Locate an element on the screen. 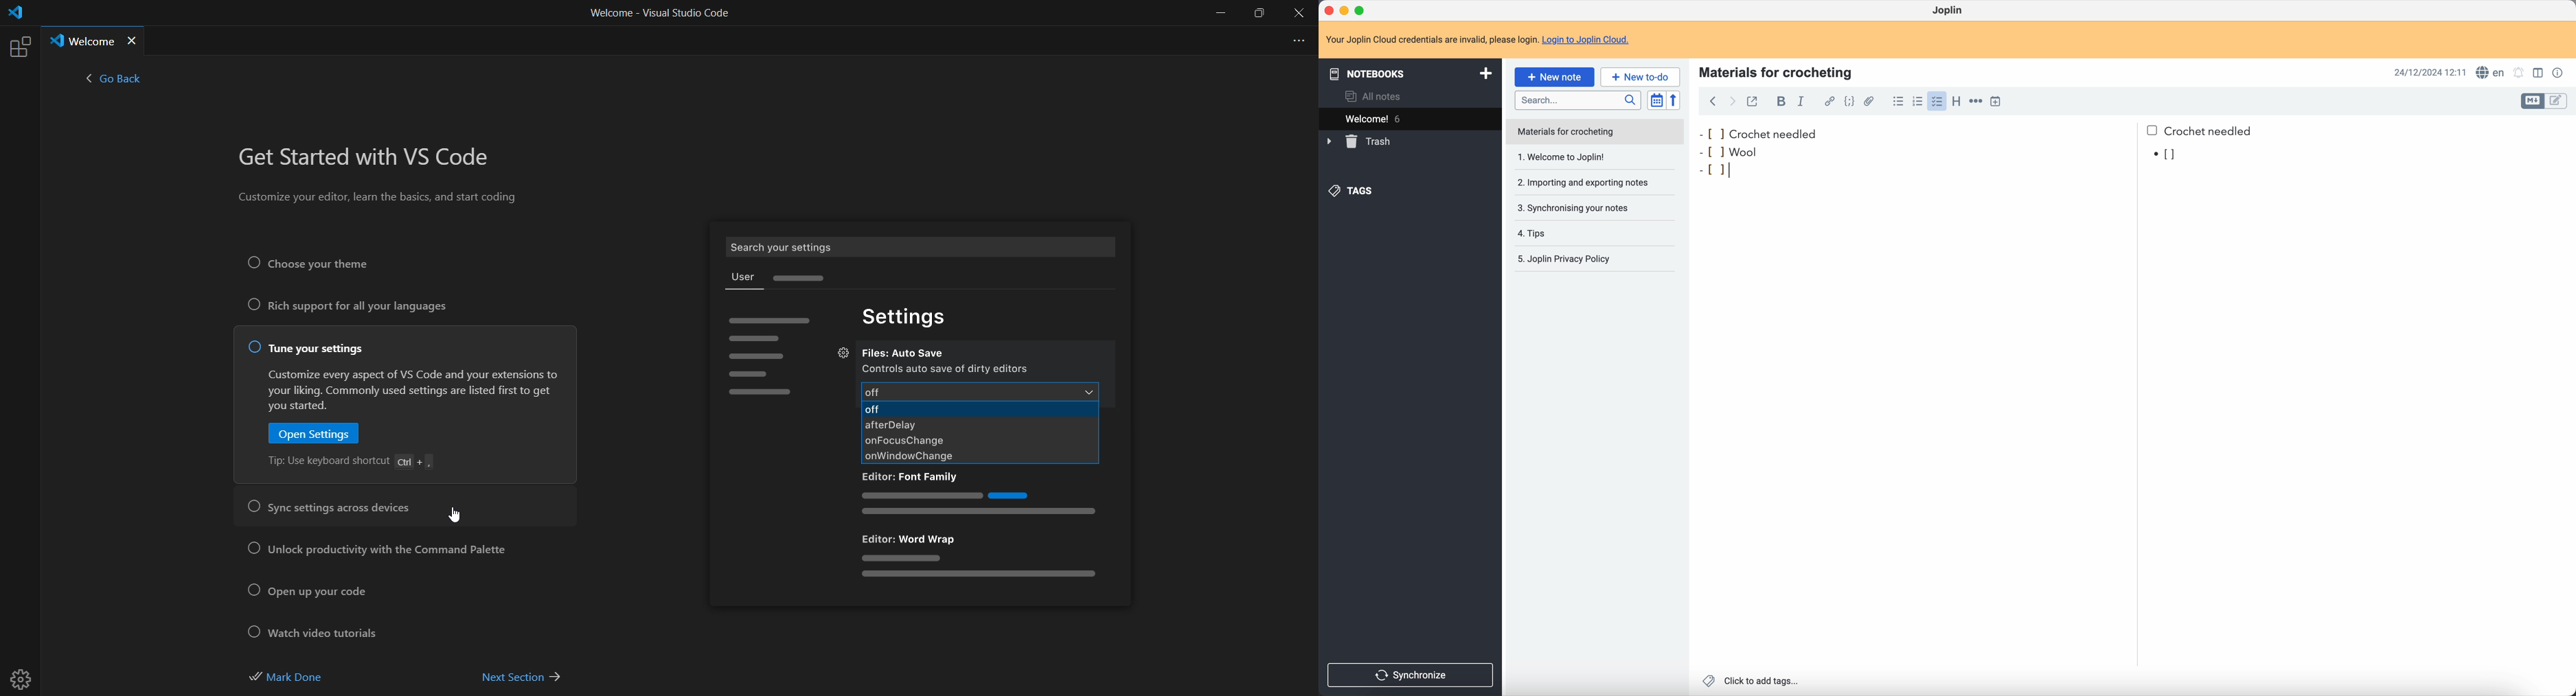 The image size is (2576, 700). logo is located at coordinates (14, 15).